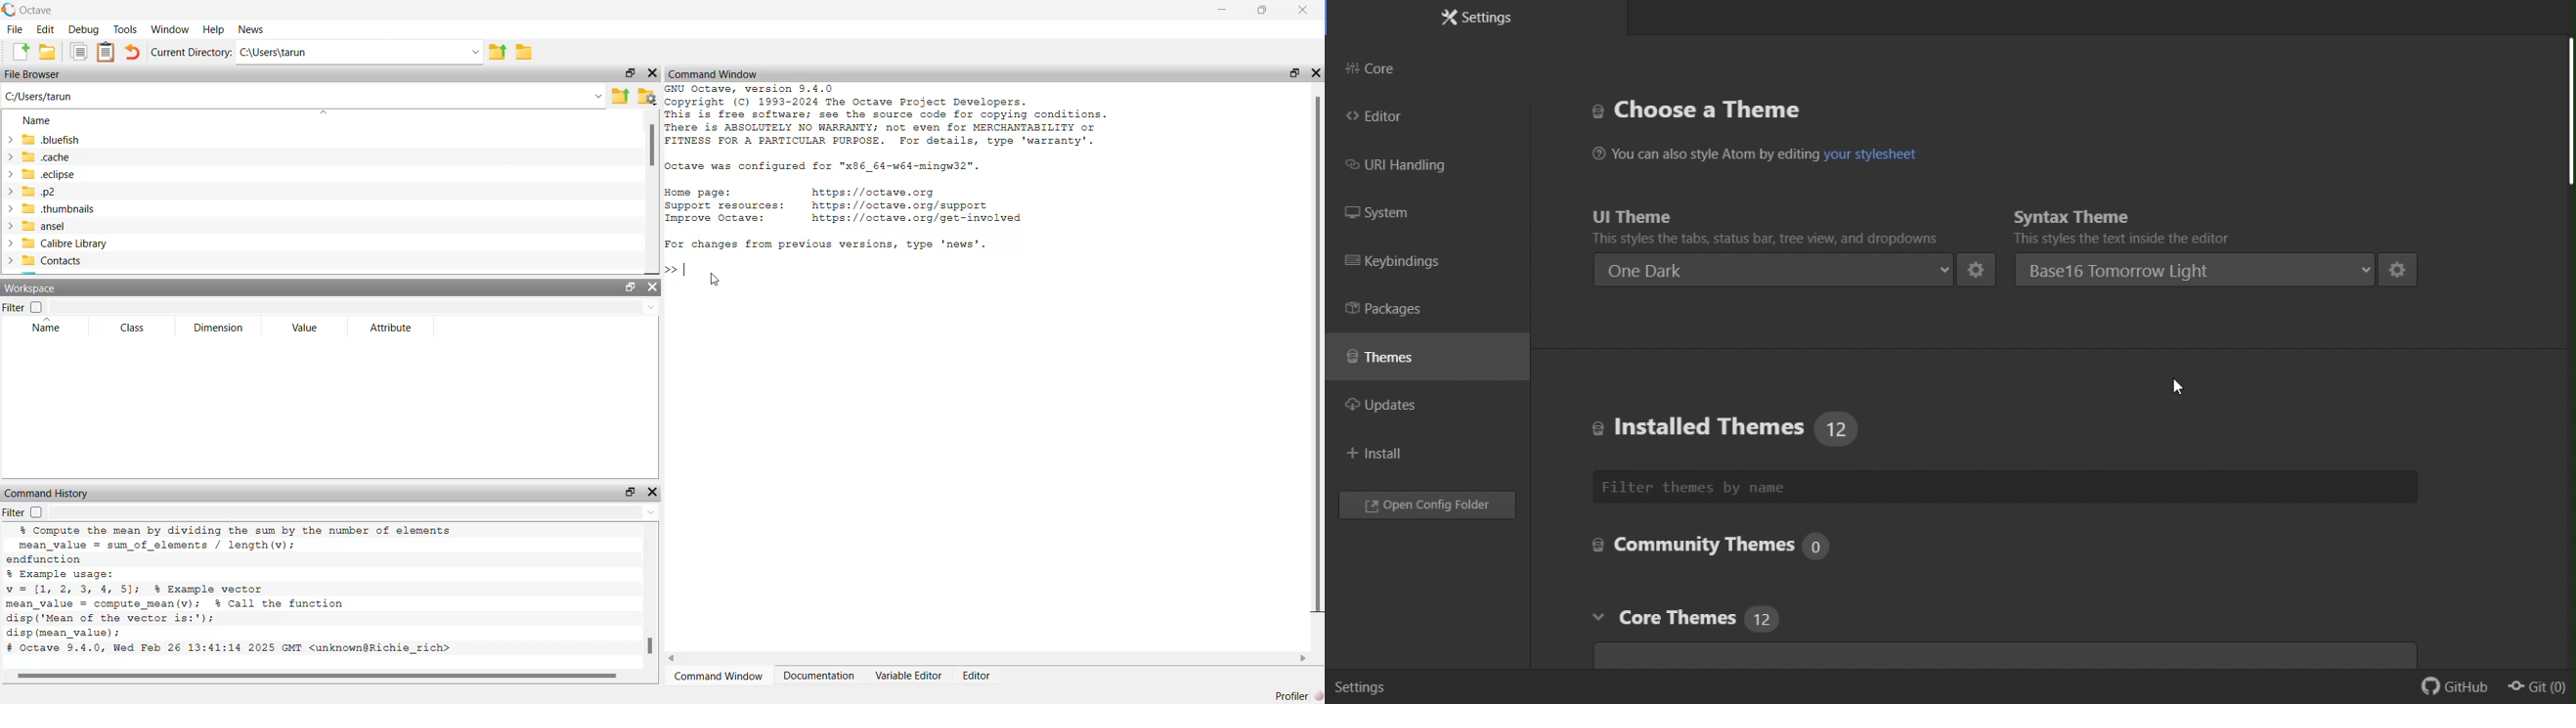  Describe the element at coordinates (1384, 455) in the screenshot. I see `` at that location.